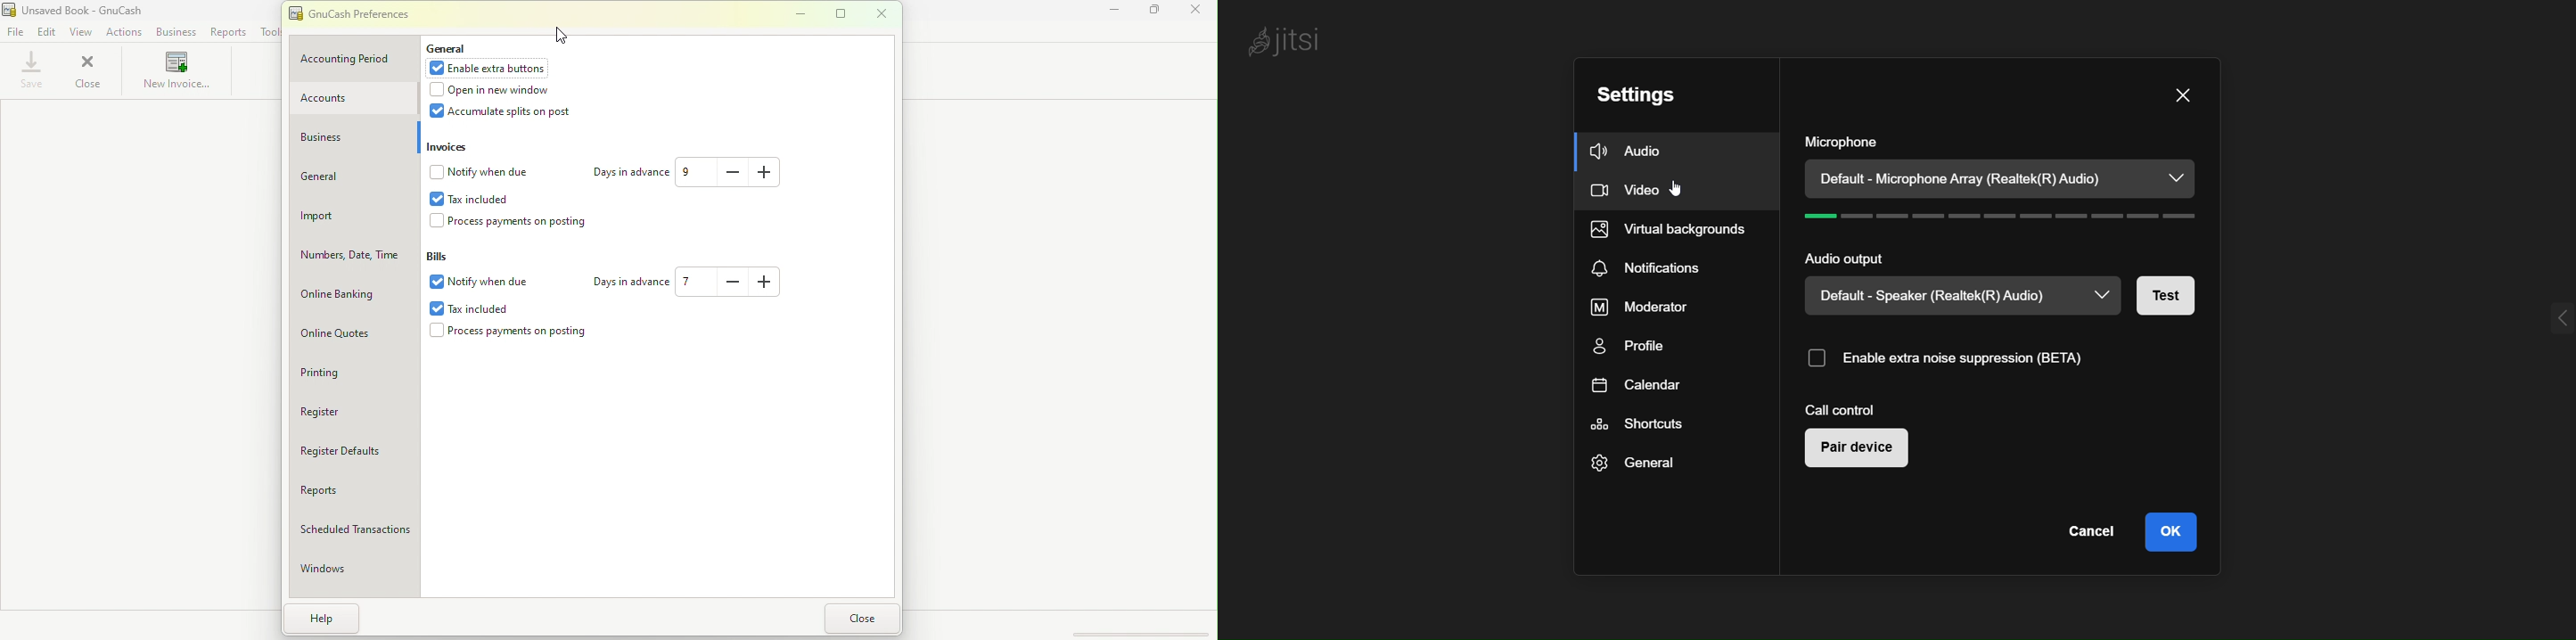  I want to click on setting, so click(1644, 93).